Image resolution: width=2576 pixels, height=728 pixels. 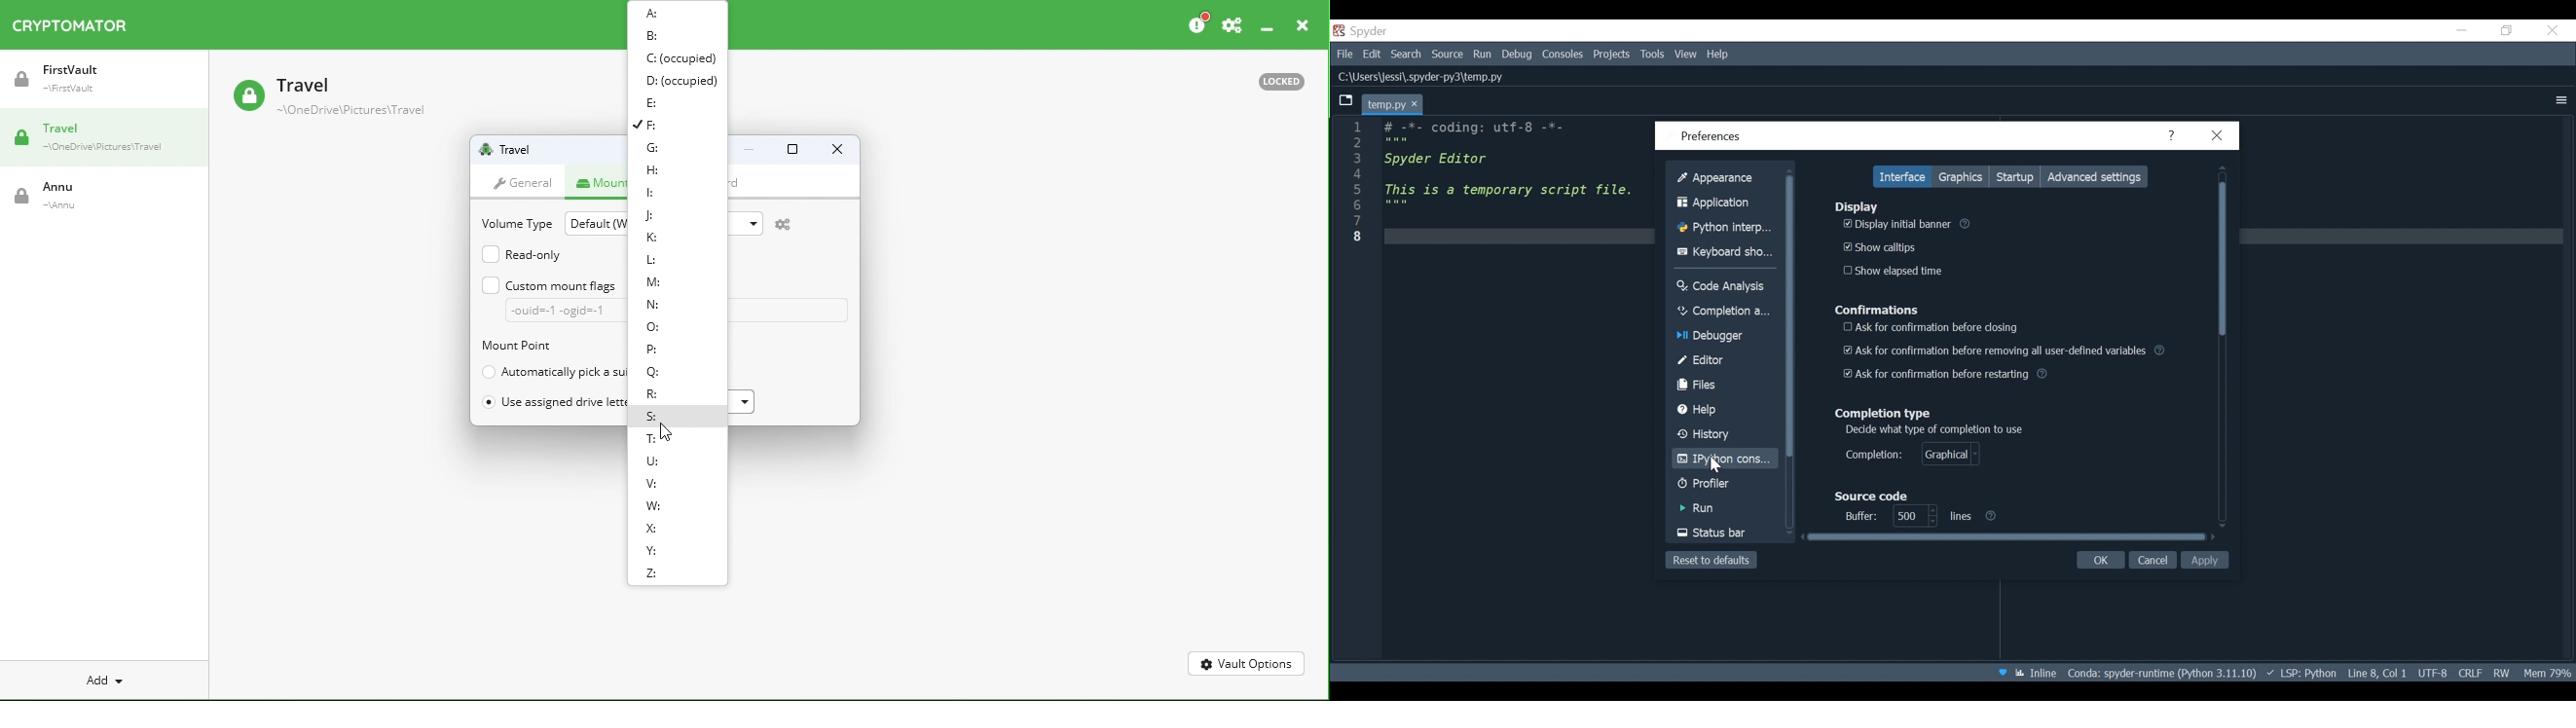 What do you see at coordinates (1930, 328) in the screenshot?
I see `(un)check Ask for confirmation before closing` at bounding box center [1930, 328].